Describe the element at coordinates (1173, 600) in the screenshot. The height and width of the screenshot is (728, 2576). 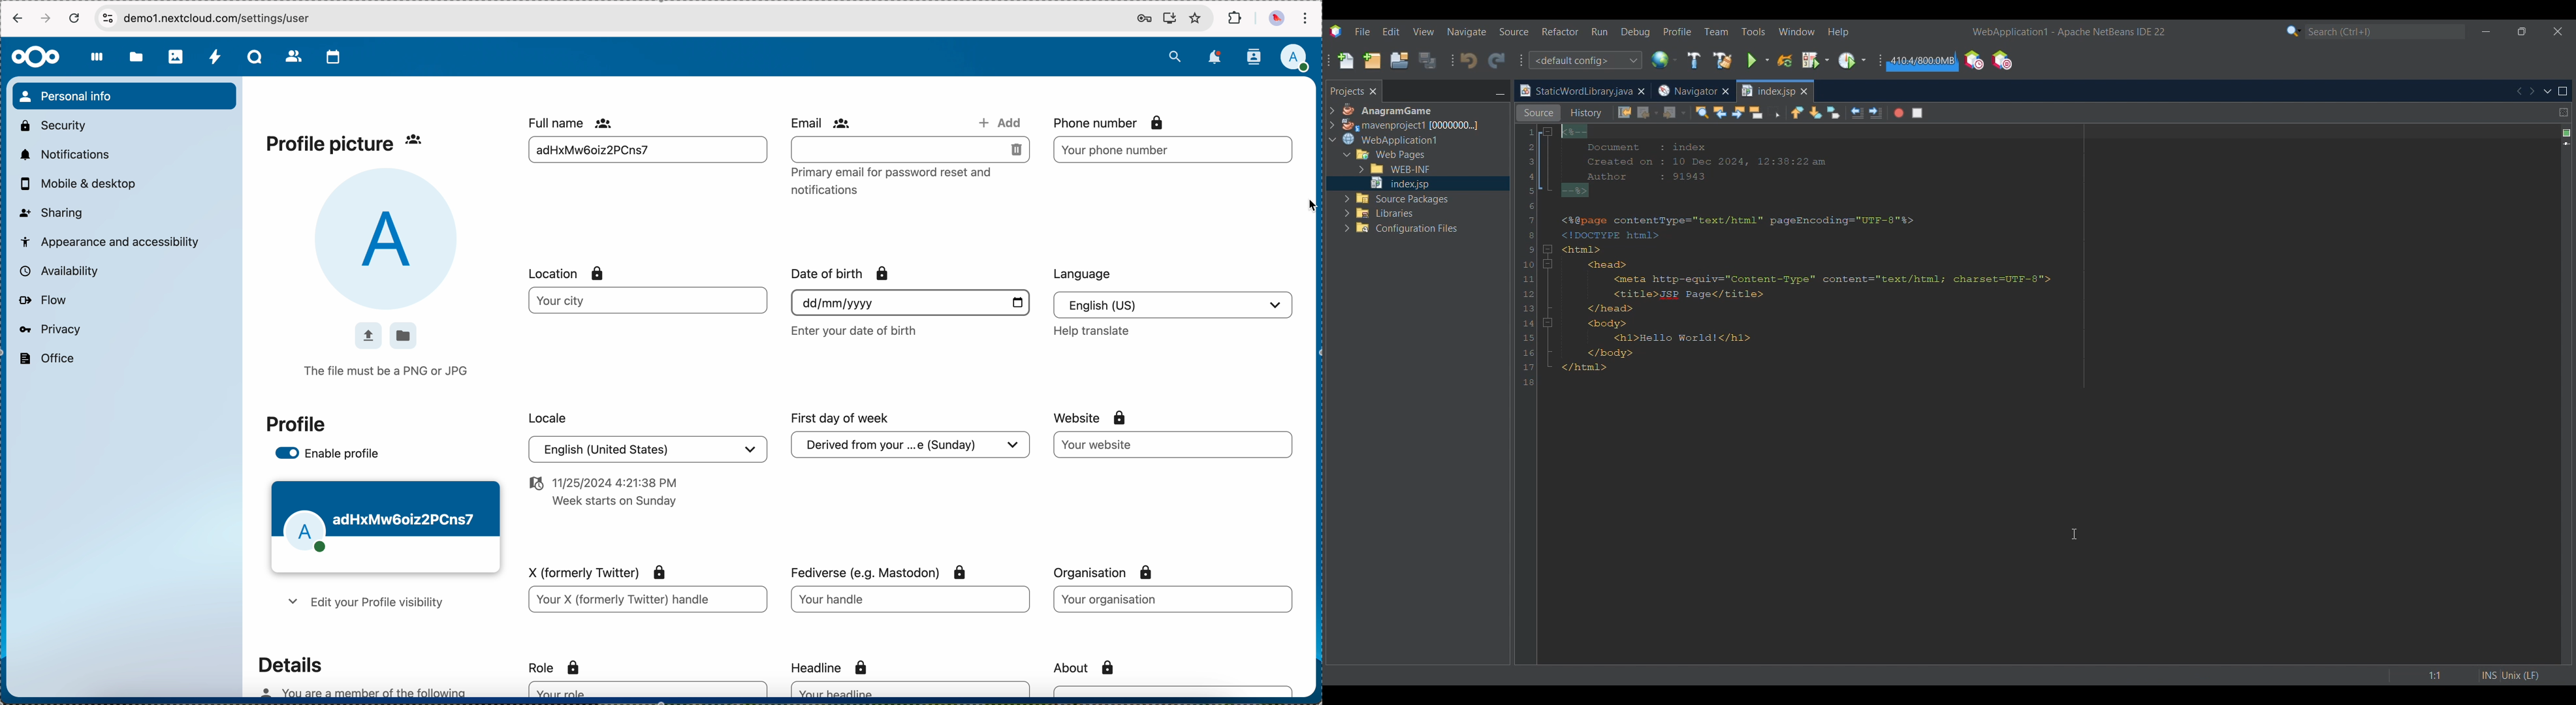
I see `type here` at that location.